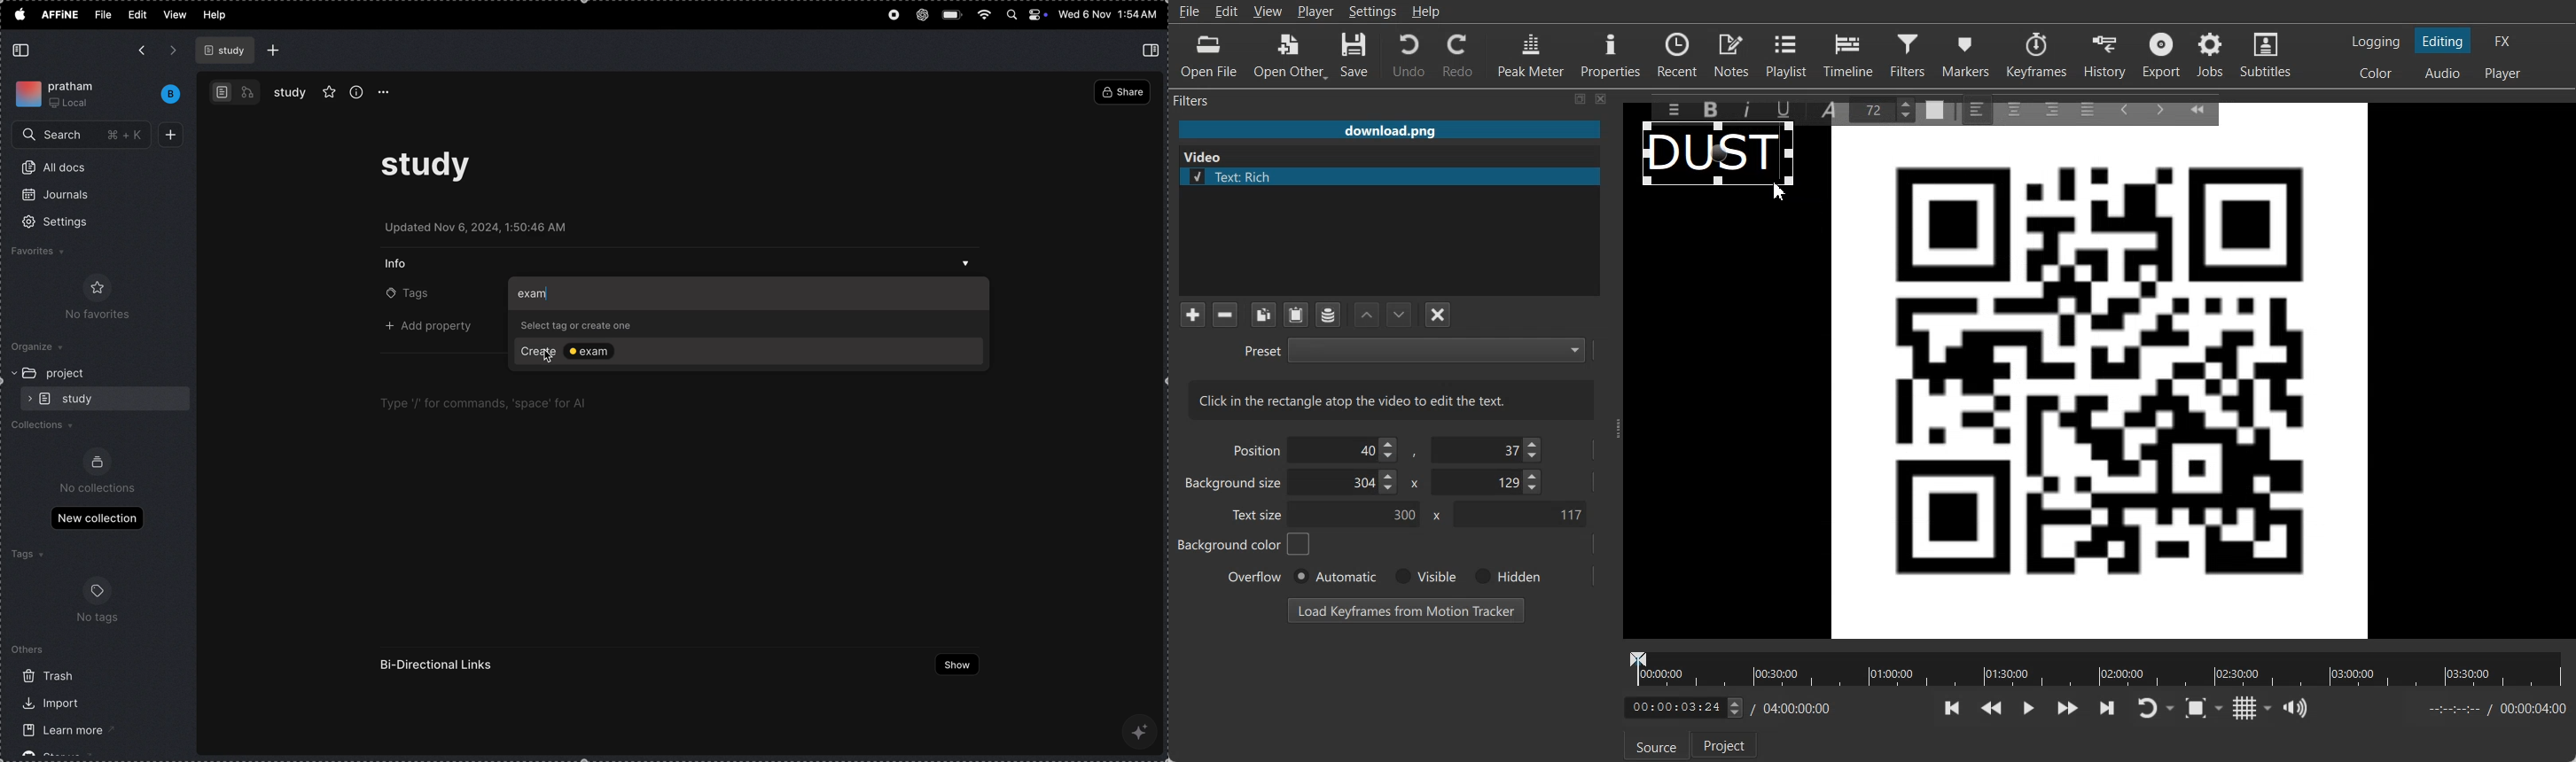 This screenshot has width=2576, height=784. I want to click on updated, so click(485, 230).